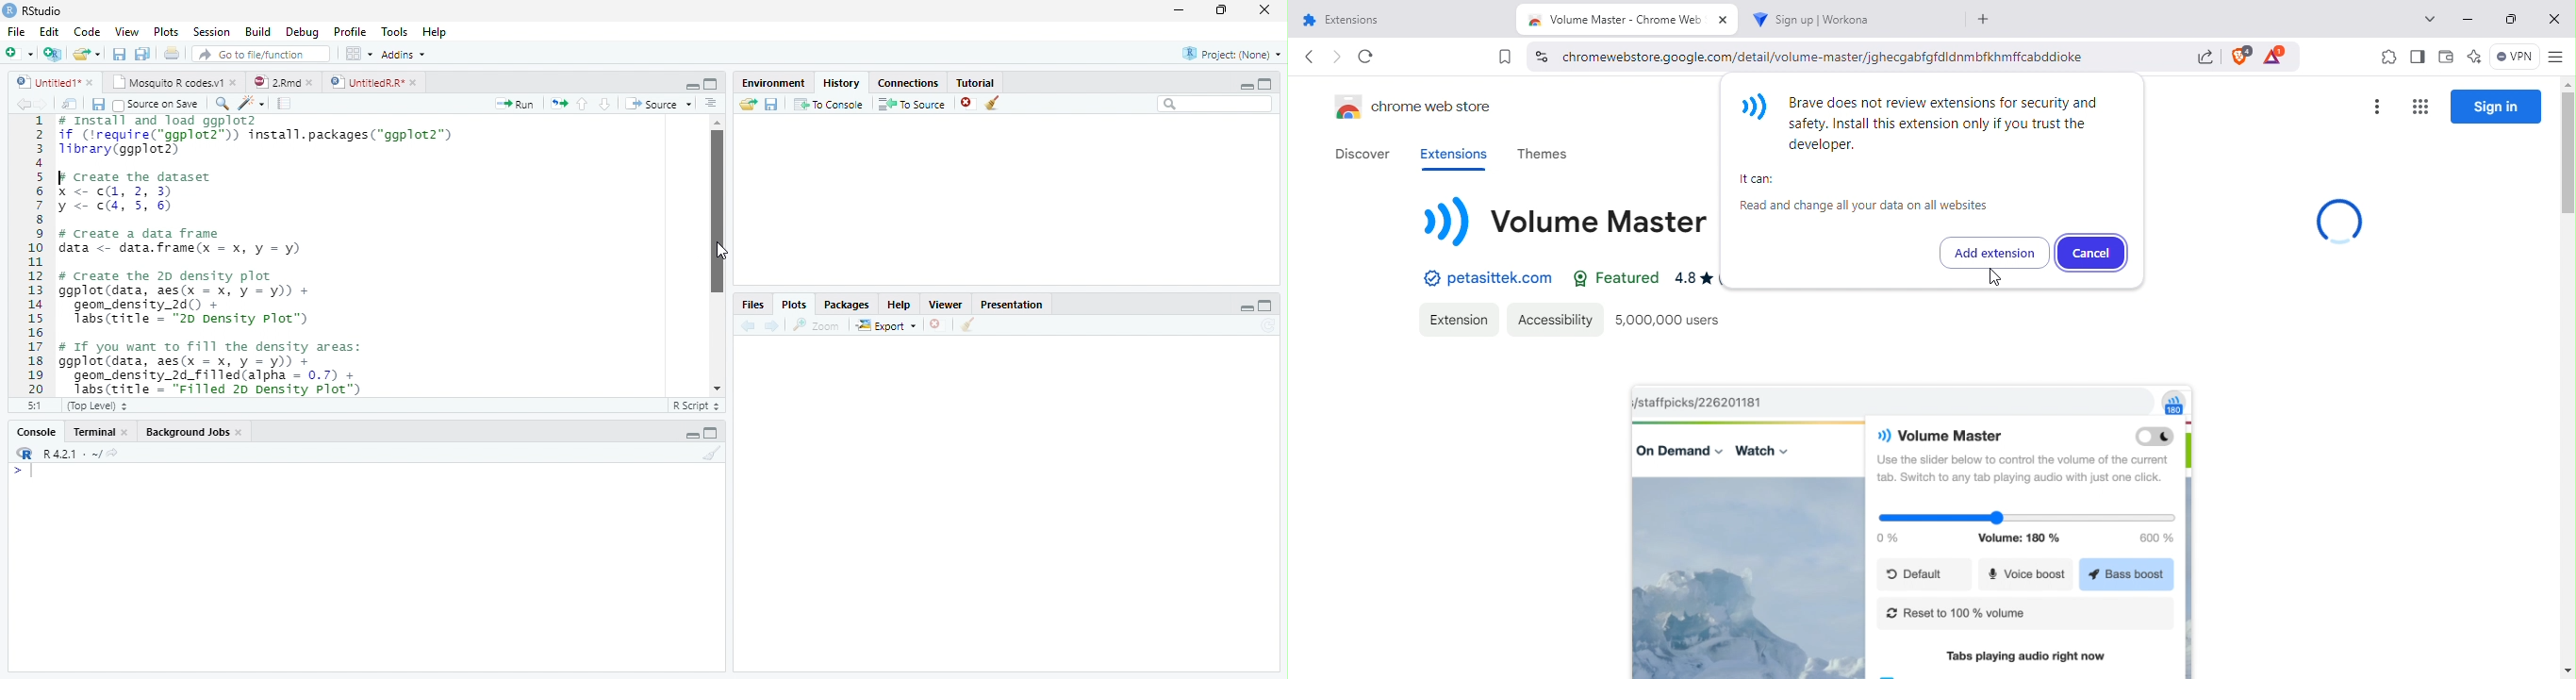 The width and height of the screenshot is (2576, 700). I want to click on (Top Level), so click(95, 406).